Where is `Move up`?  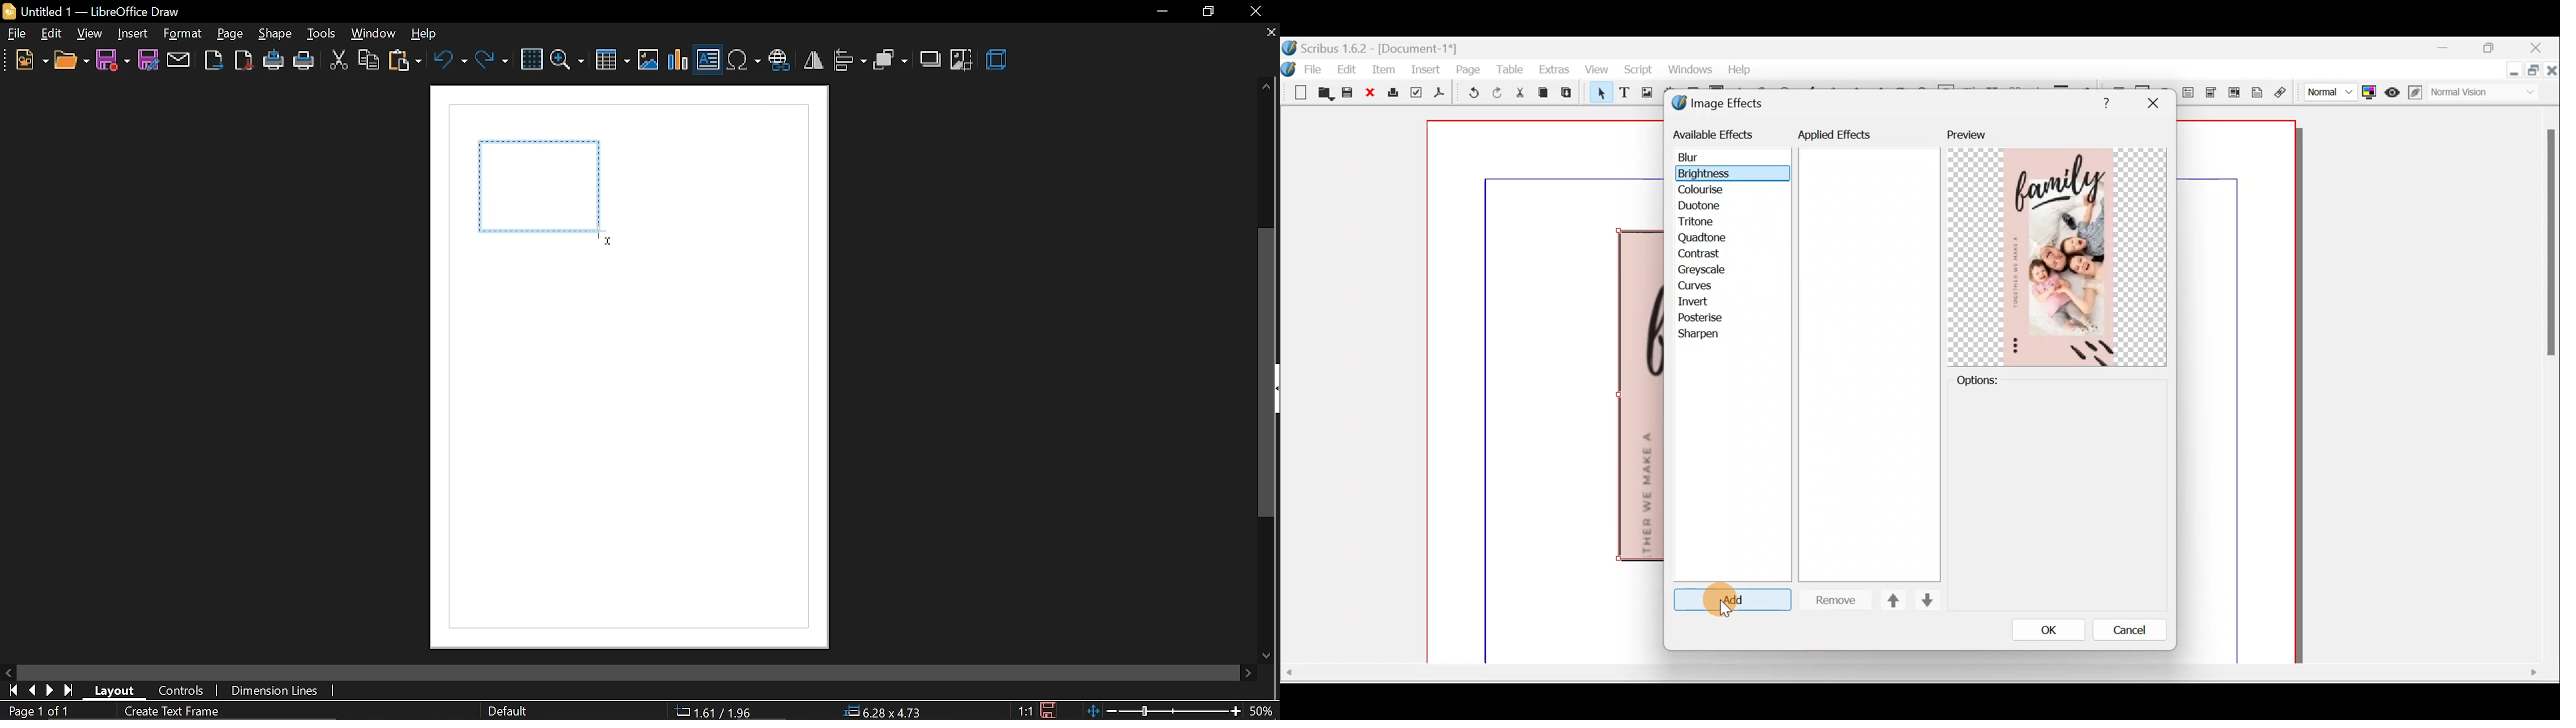 Move up is located at coordinates (1887, 600).